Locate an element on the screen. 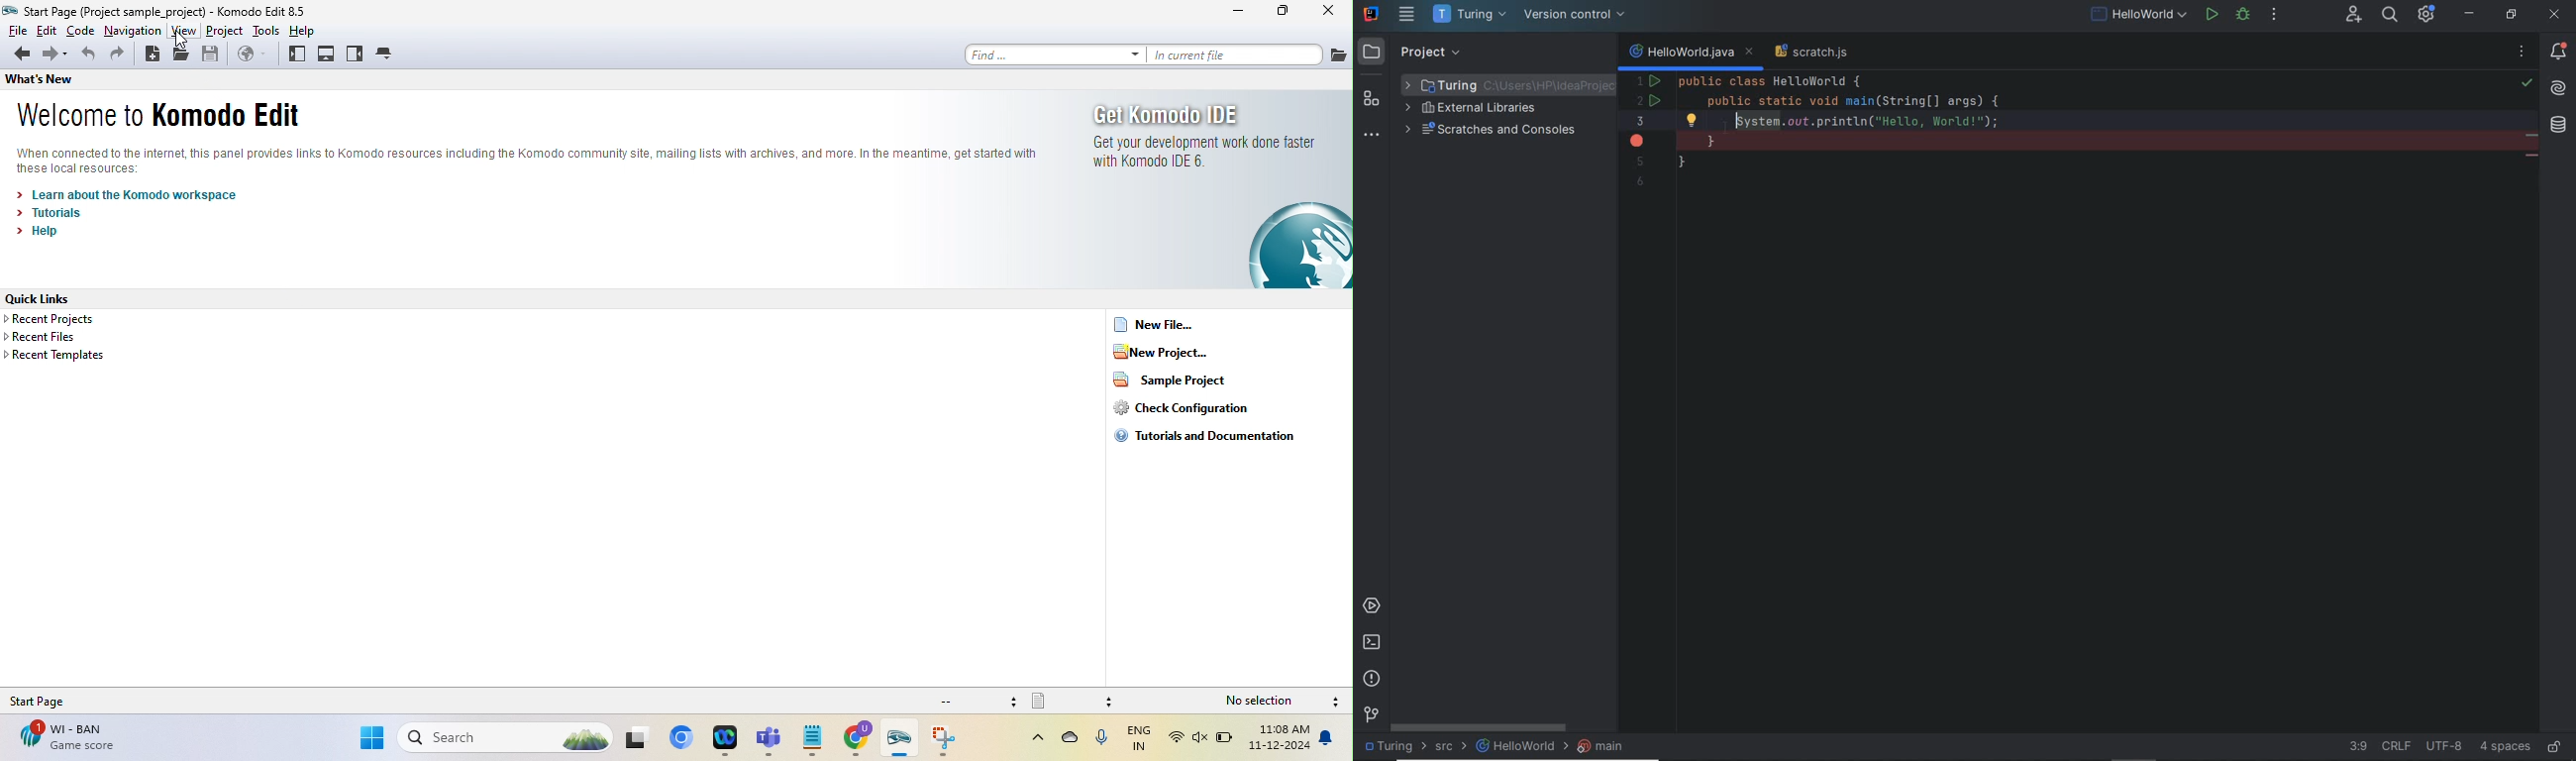 Image resolution: width=2576 pixels, height=784 pixels. main menu is located at coordinates (1407, 16).